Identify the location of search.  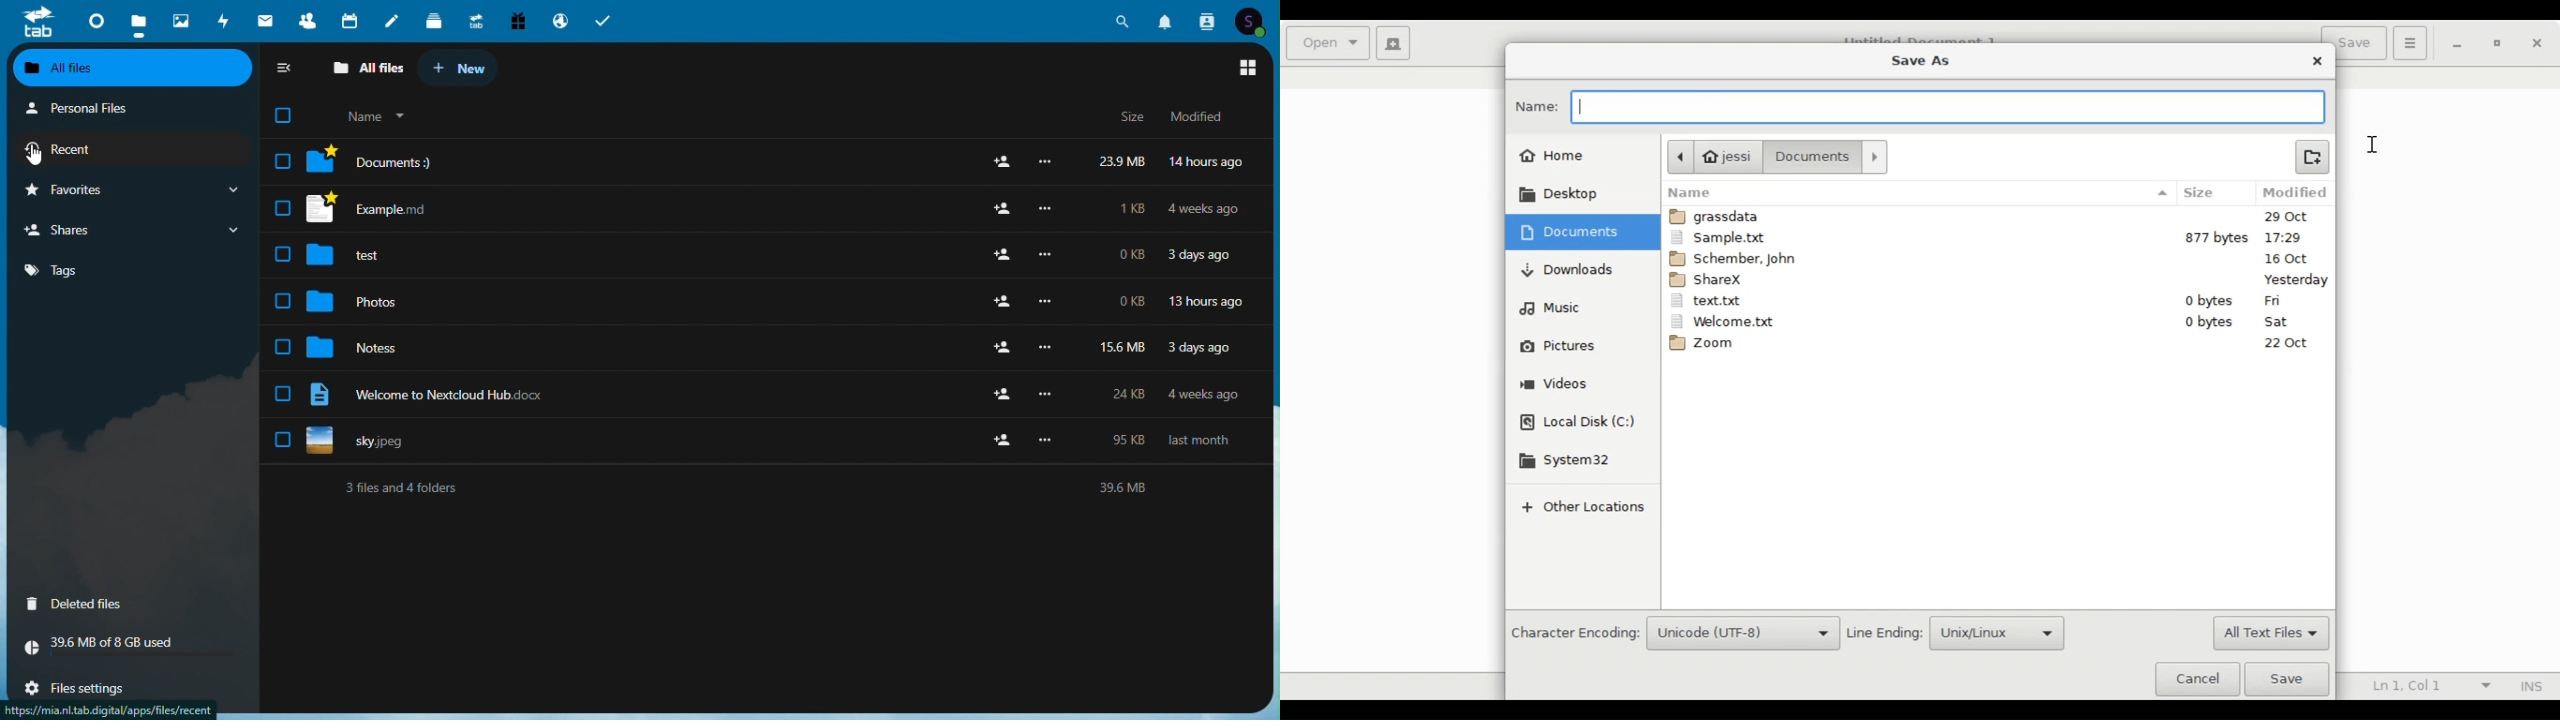
(1124, 22).